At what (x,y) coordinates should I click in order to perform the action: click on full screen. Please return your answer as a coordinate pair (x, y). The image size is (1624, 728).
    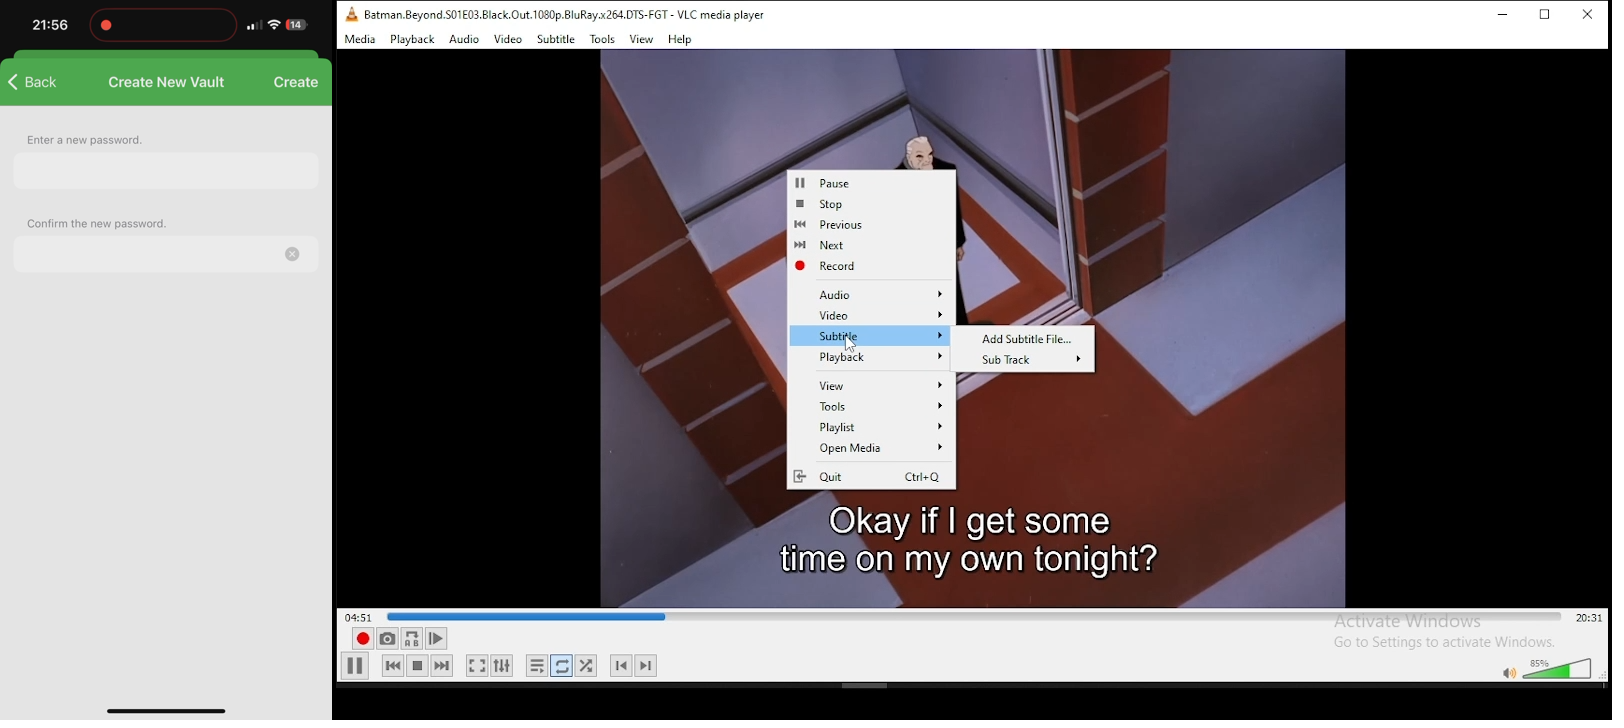
    Looking at the image, I should click on (475, 665).